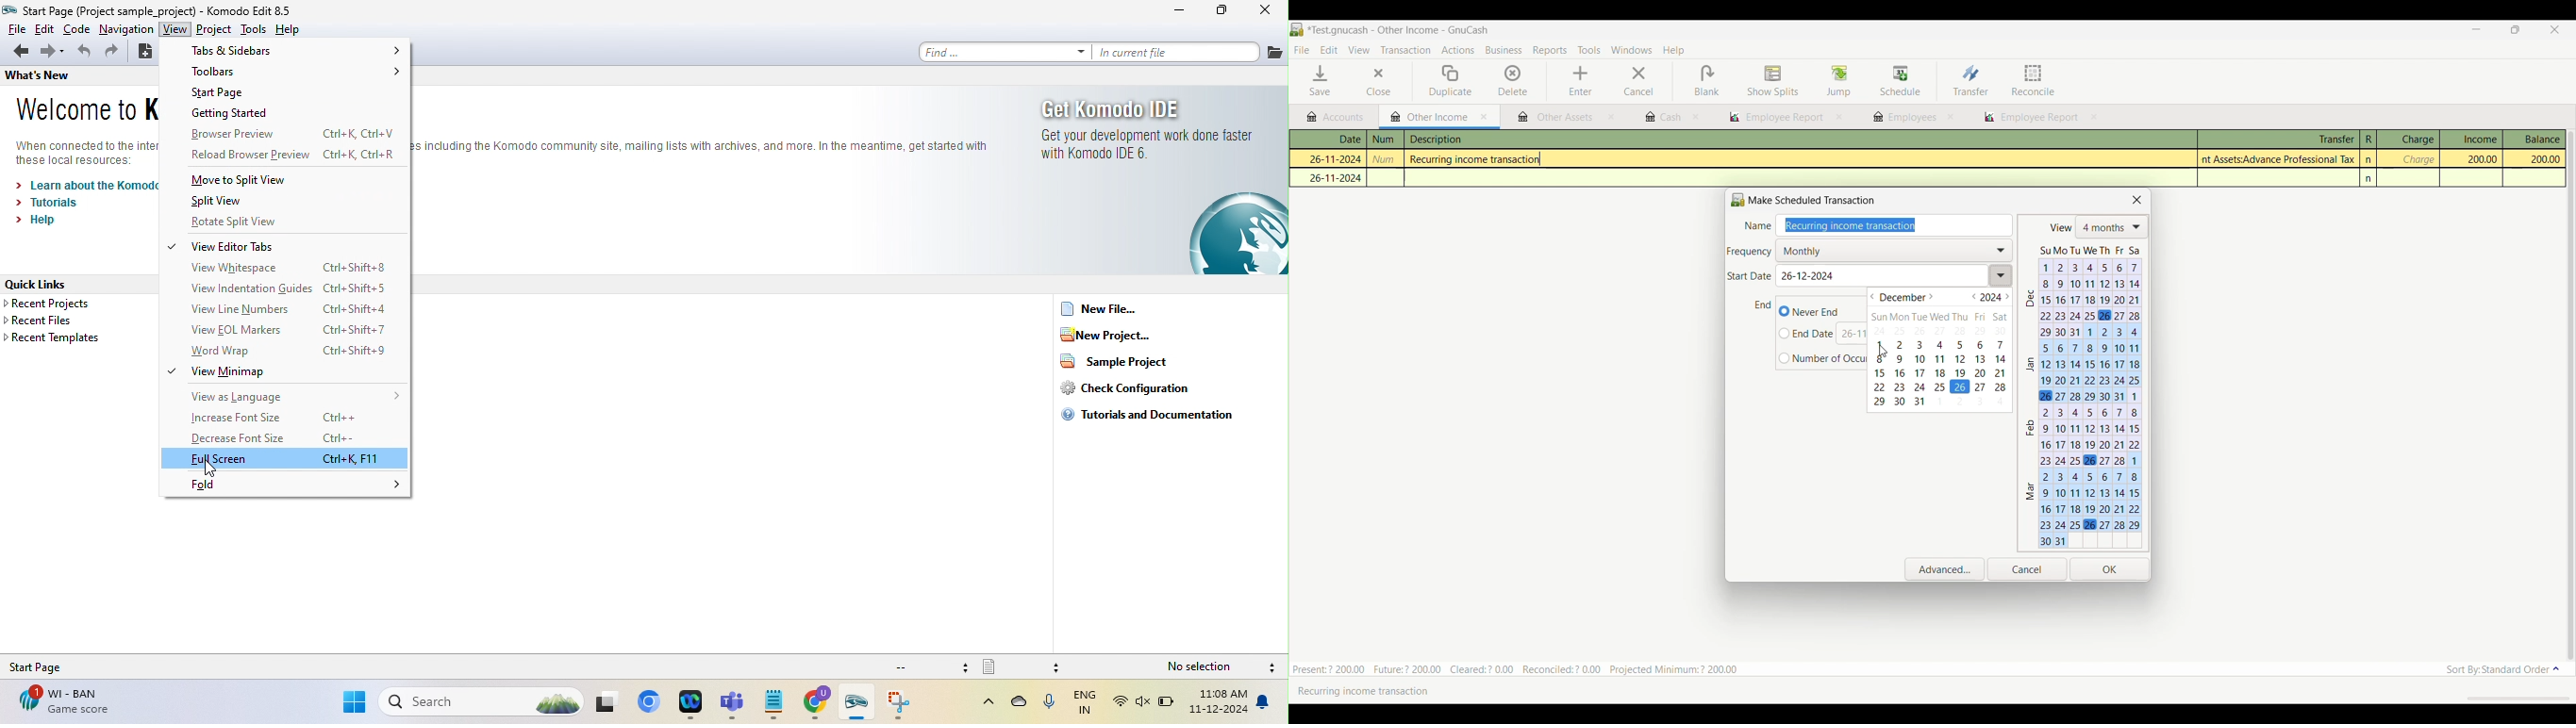 This screenshot has width=2576, height=728. I want to click on Highlighted dates in calendar changed according to frequency selected, so click(2083, 395).